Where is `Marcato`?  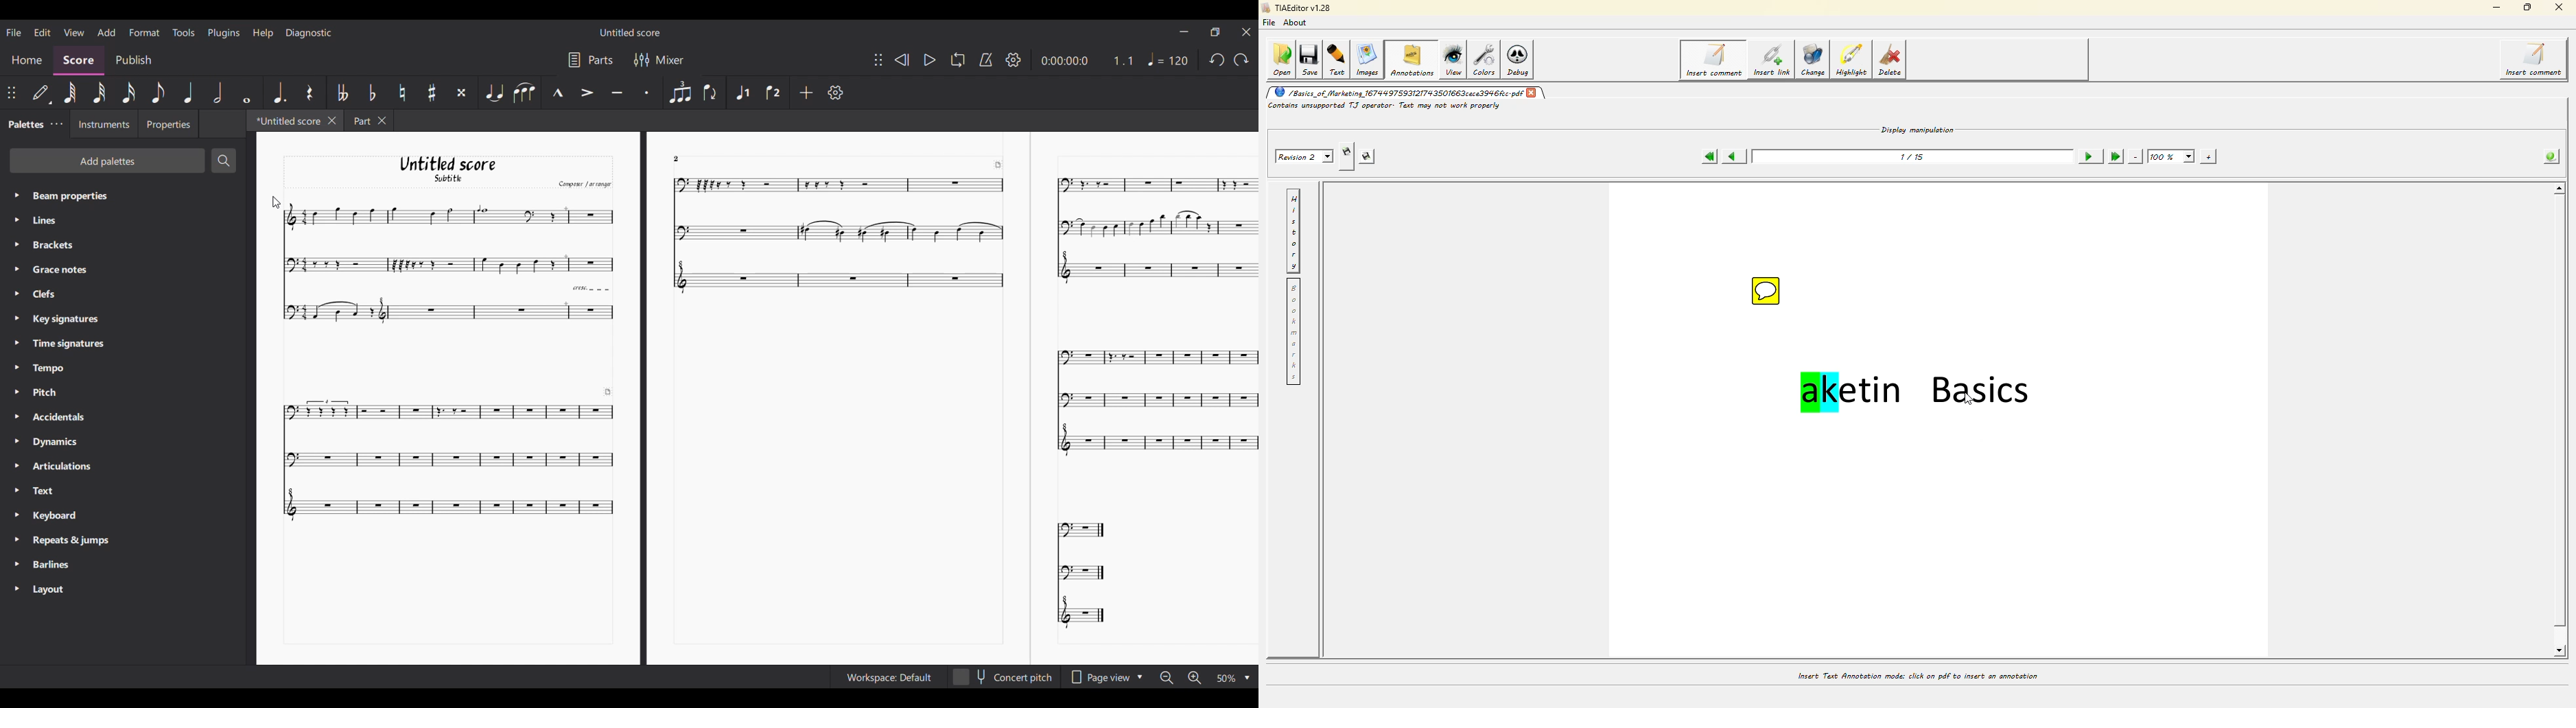
Marcato is located at coordinates (557, 92).